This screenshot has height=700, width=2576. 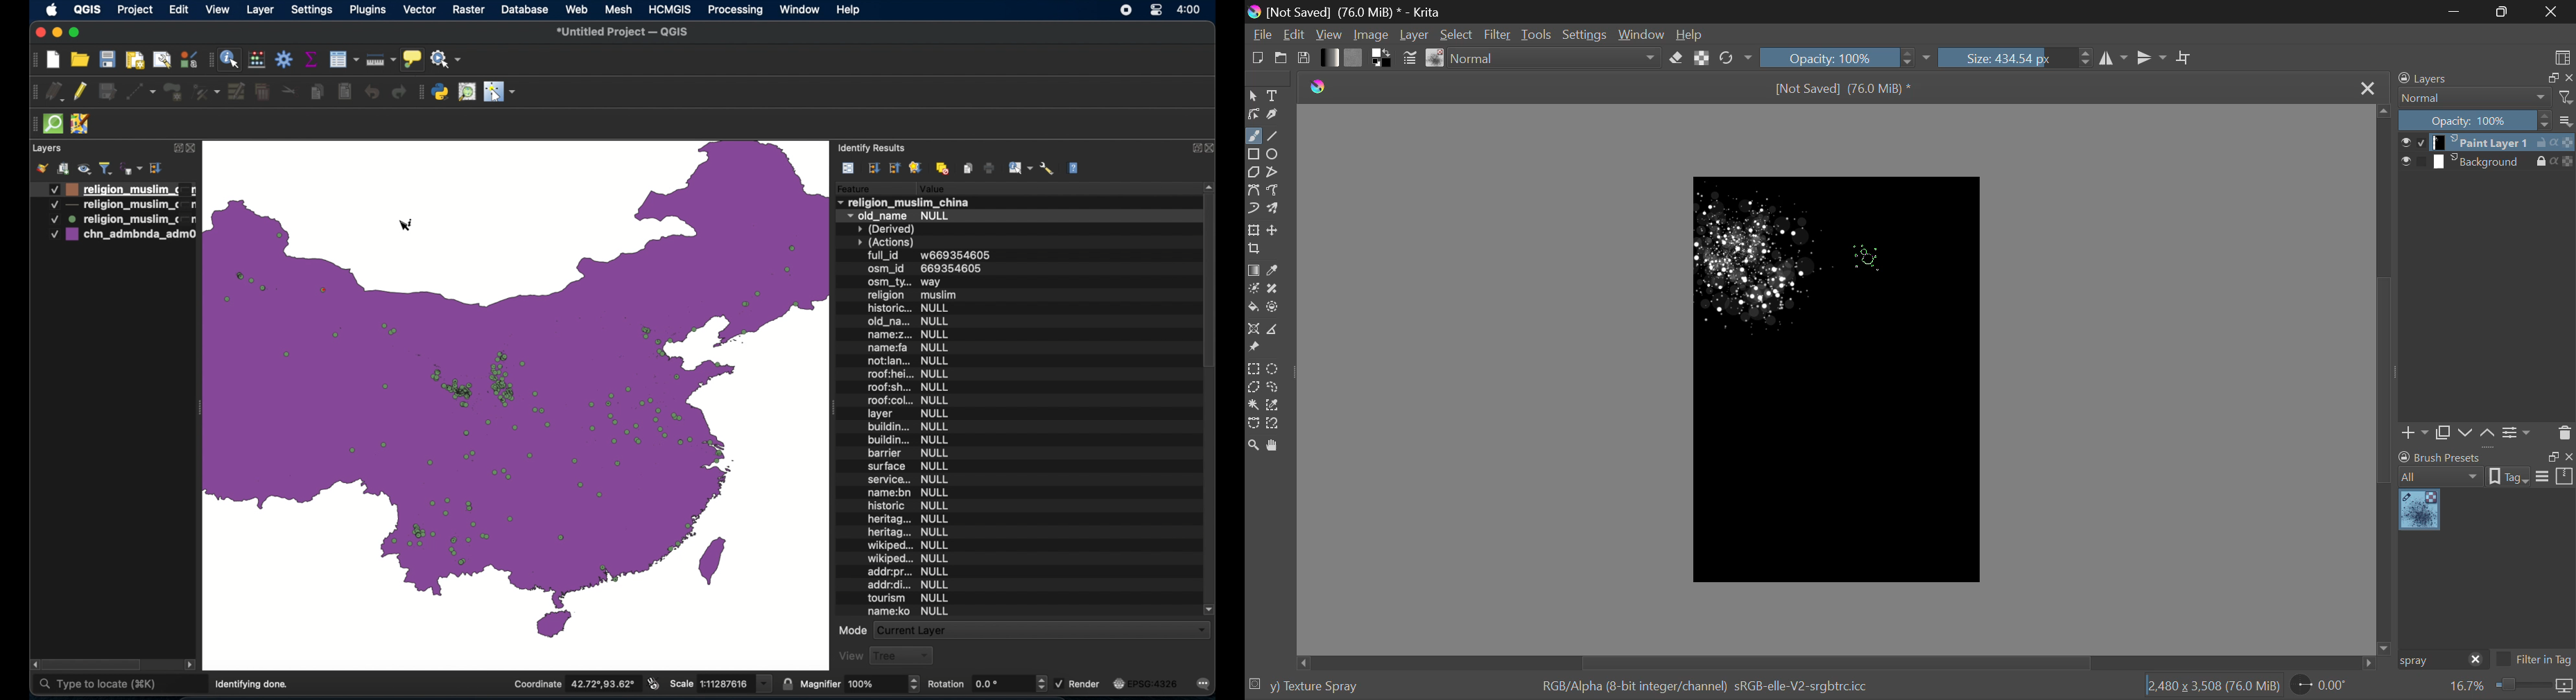 I want to click on Freehand Paintbrush selected, so click(x=1253, y=137).